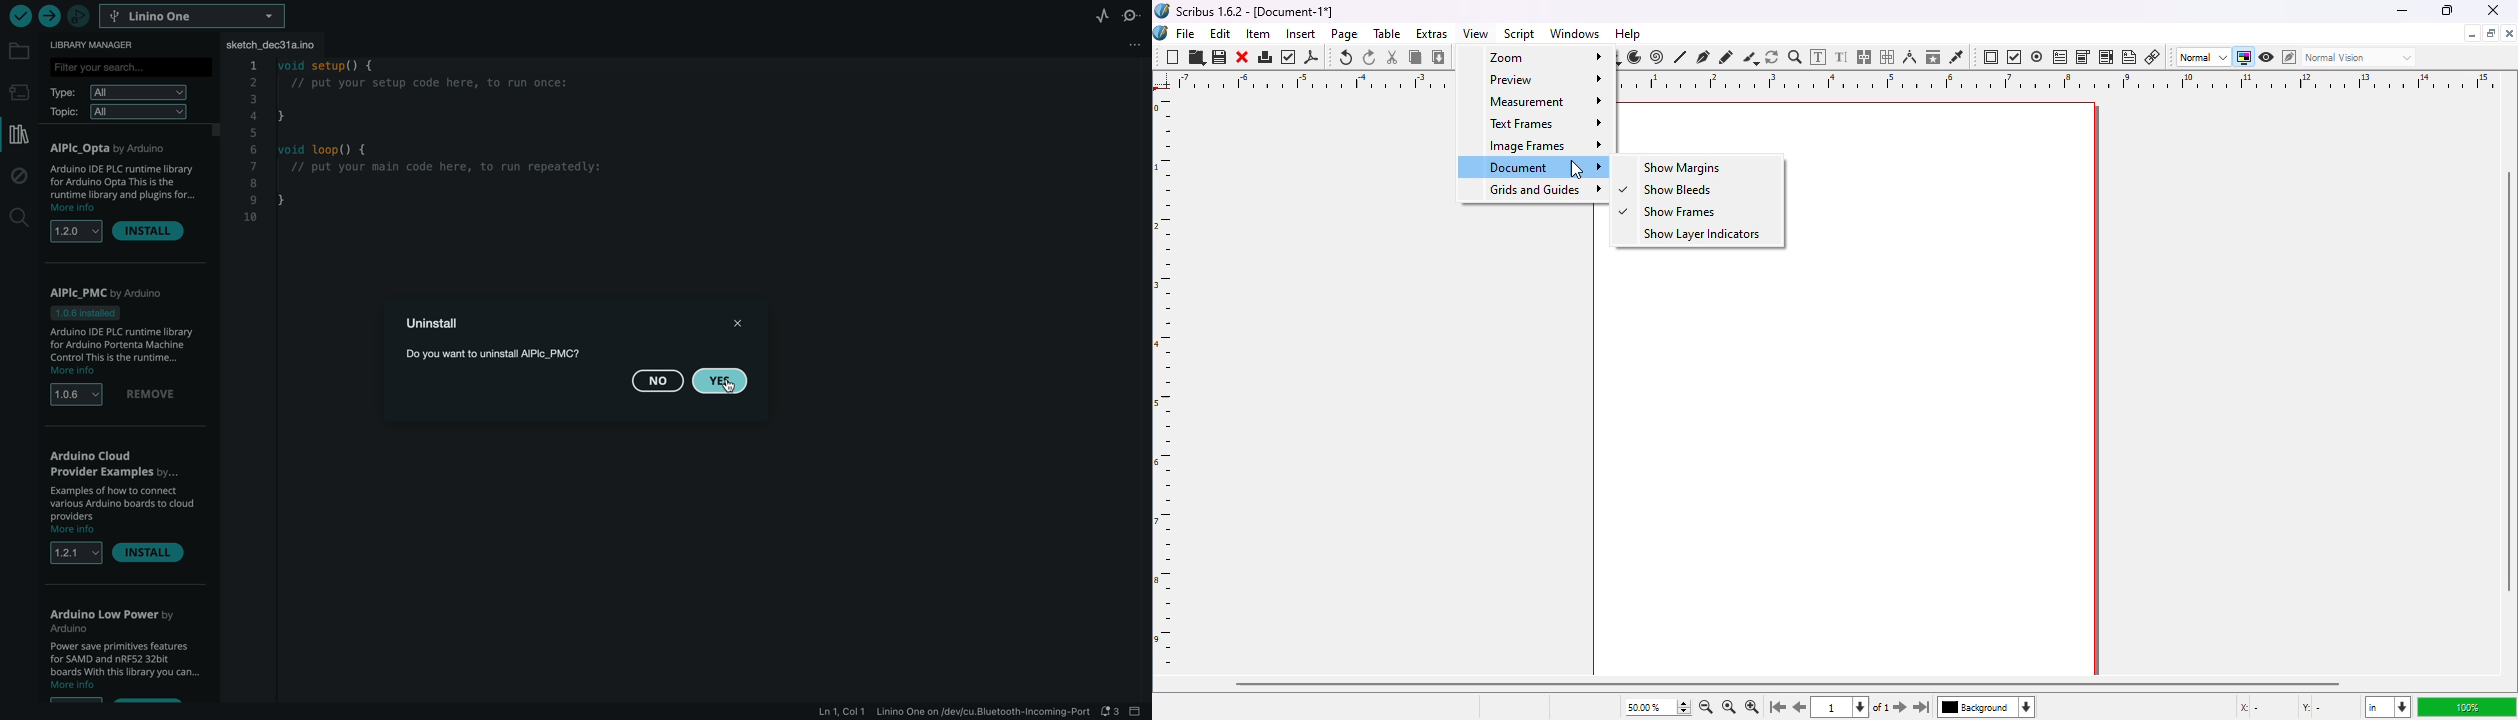 This screenshot has width=2520, height=728. Describe the element at coordinates (2037, 57) in the screenshot. I see `PDF radio button` at that location.